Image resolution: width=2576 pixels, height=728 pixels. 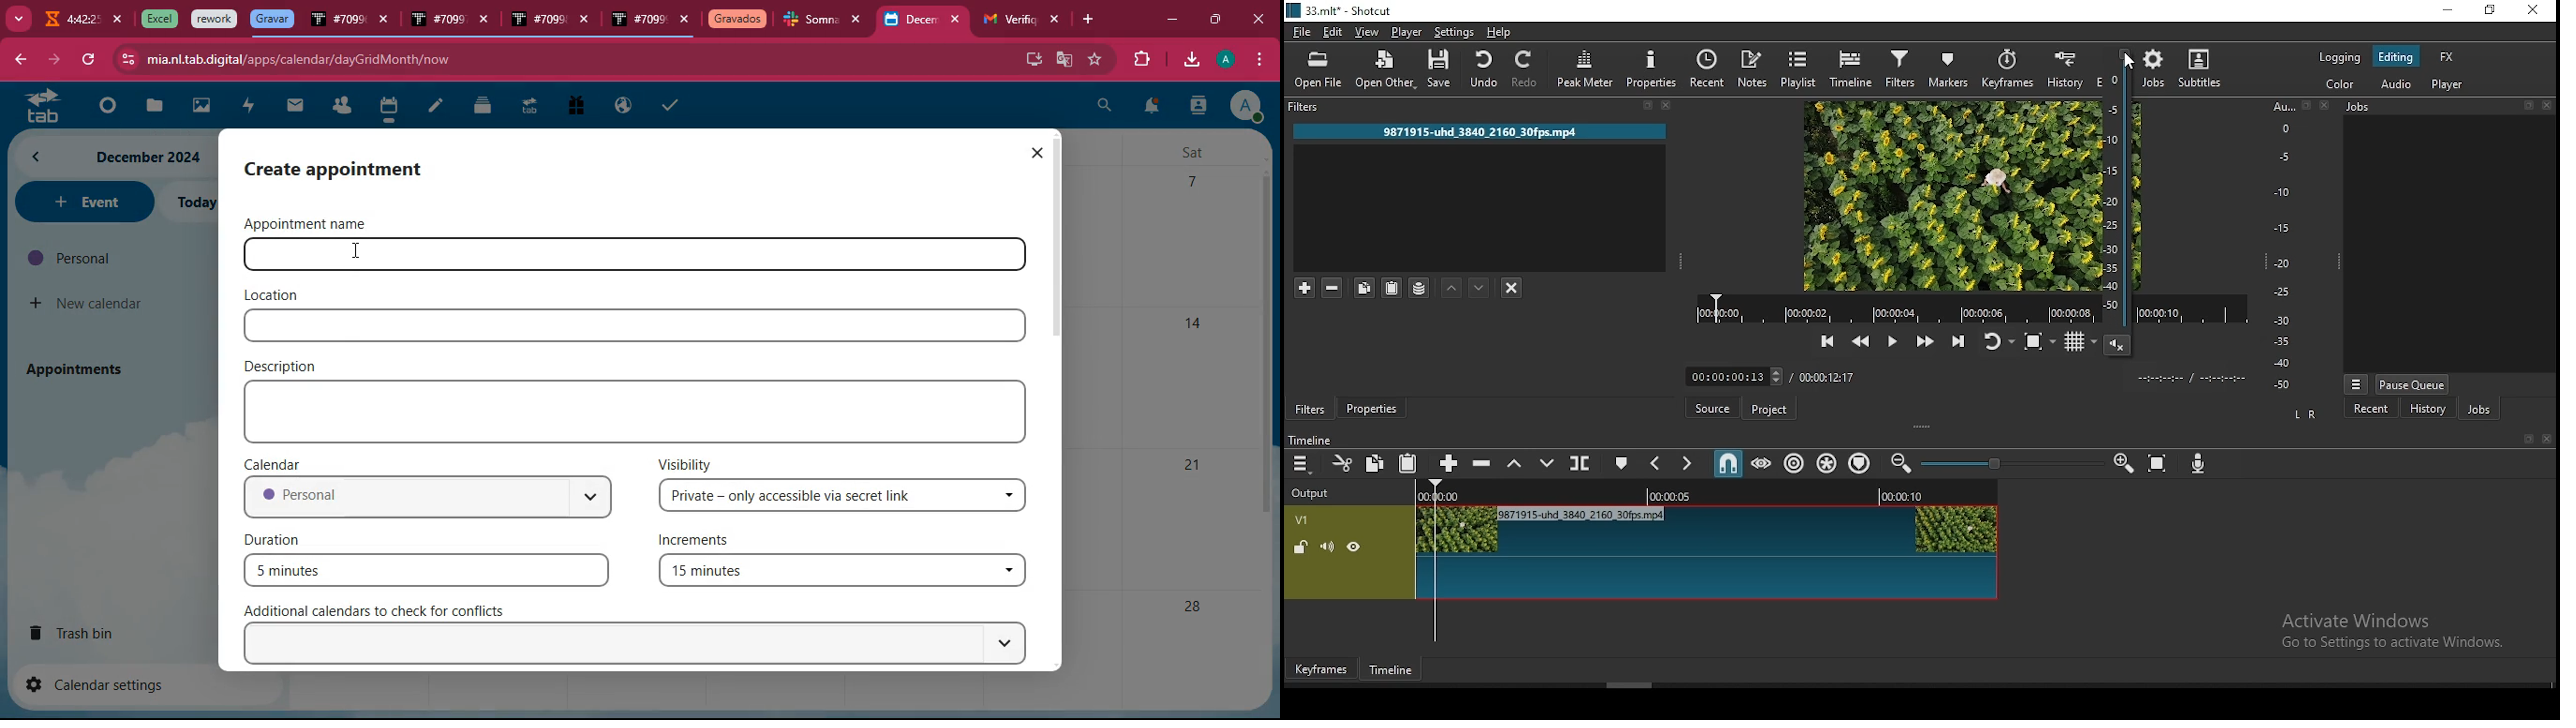 I want to click on toggle zoom, so click(x=2038, y=344).